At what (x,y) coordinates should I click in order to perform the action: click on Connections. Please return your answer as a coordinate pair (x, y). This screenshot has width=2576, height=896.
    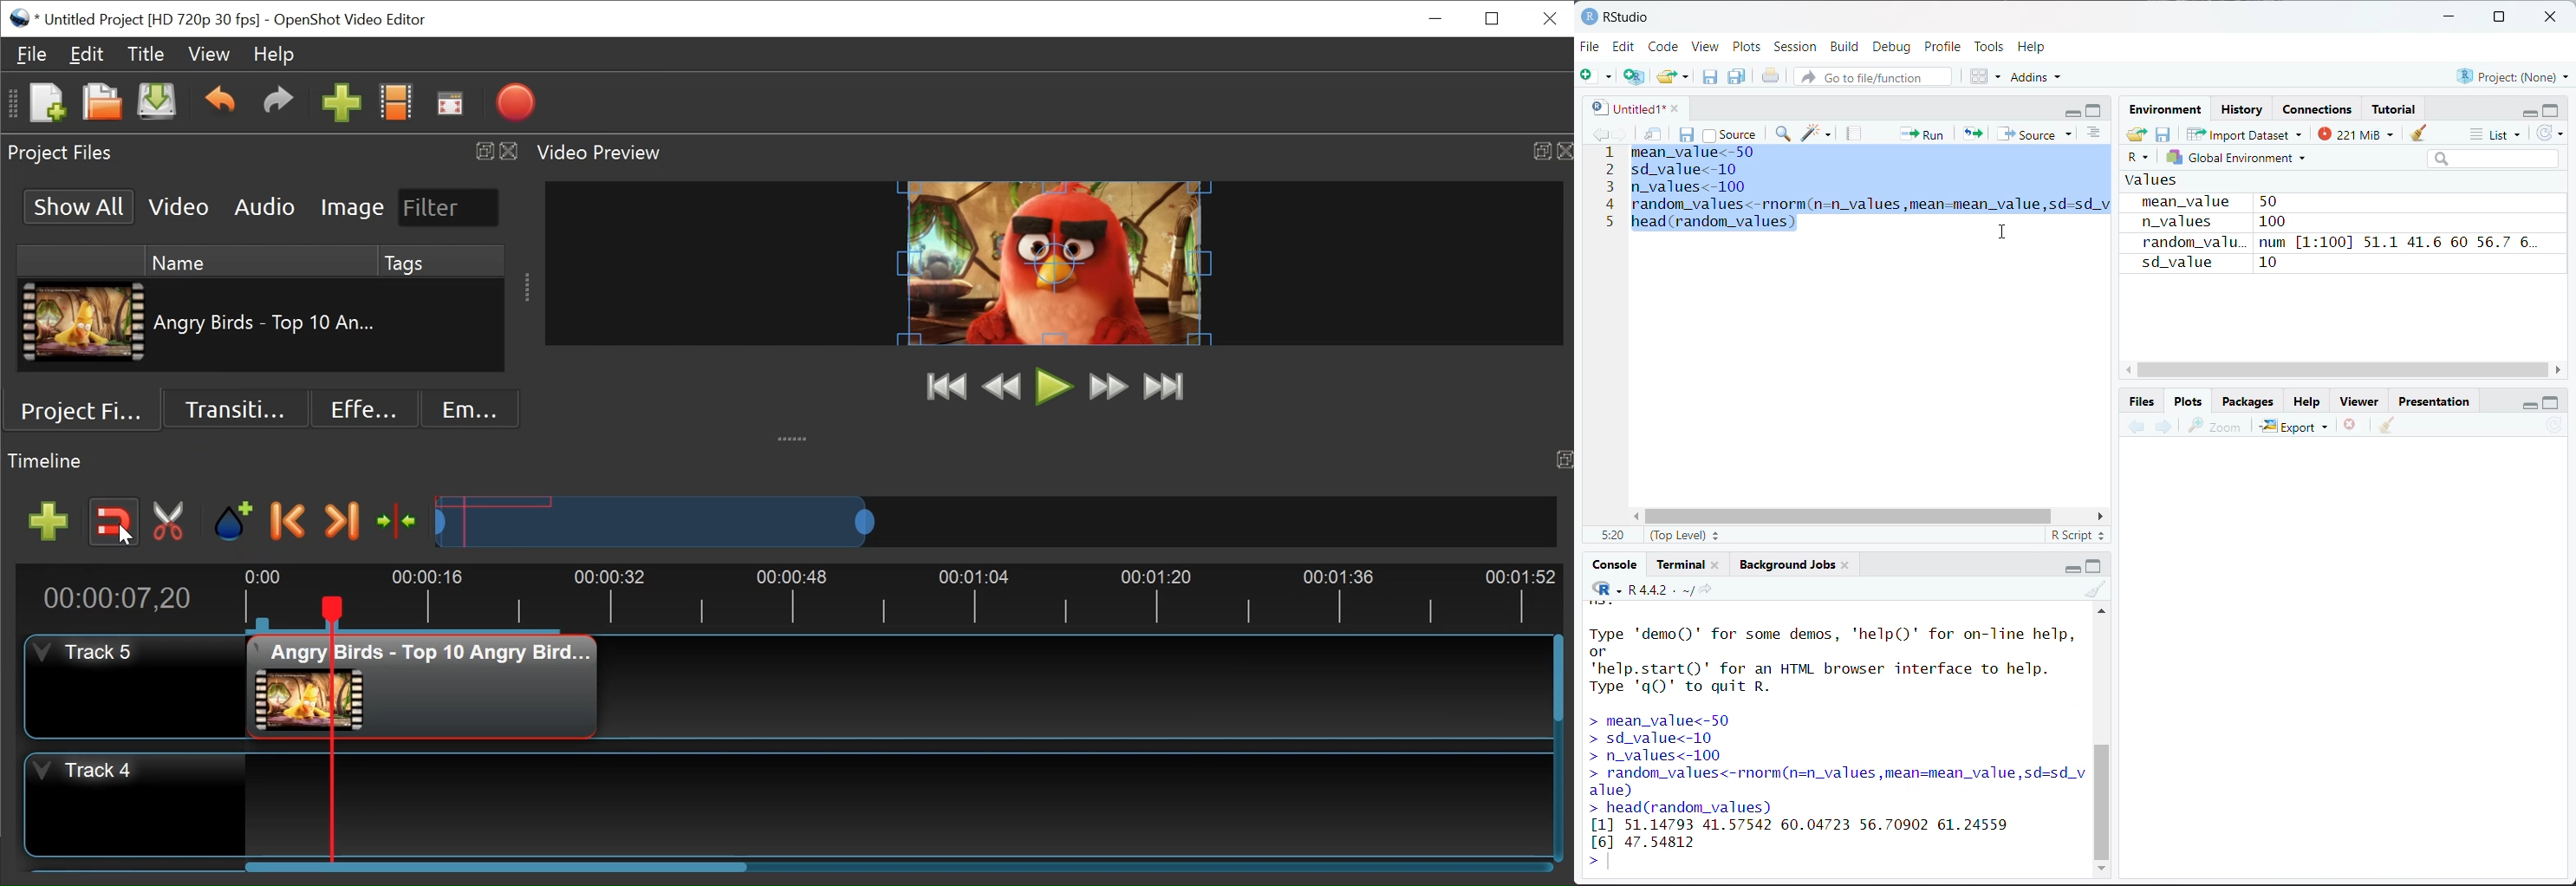
    Looking at the image, I should click on (2319, 109).